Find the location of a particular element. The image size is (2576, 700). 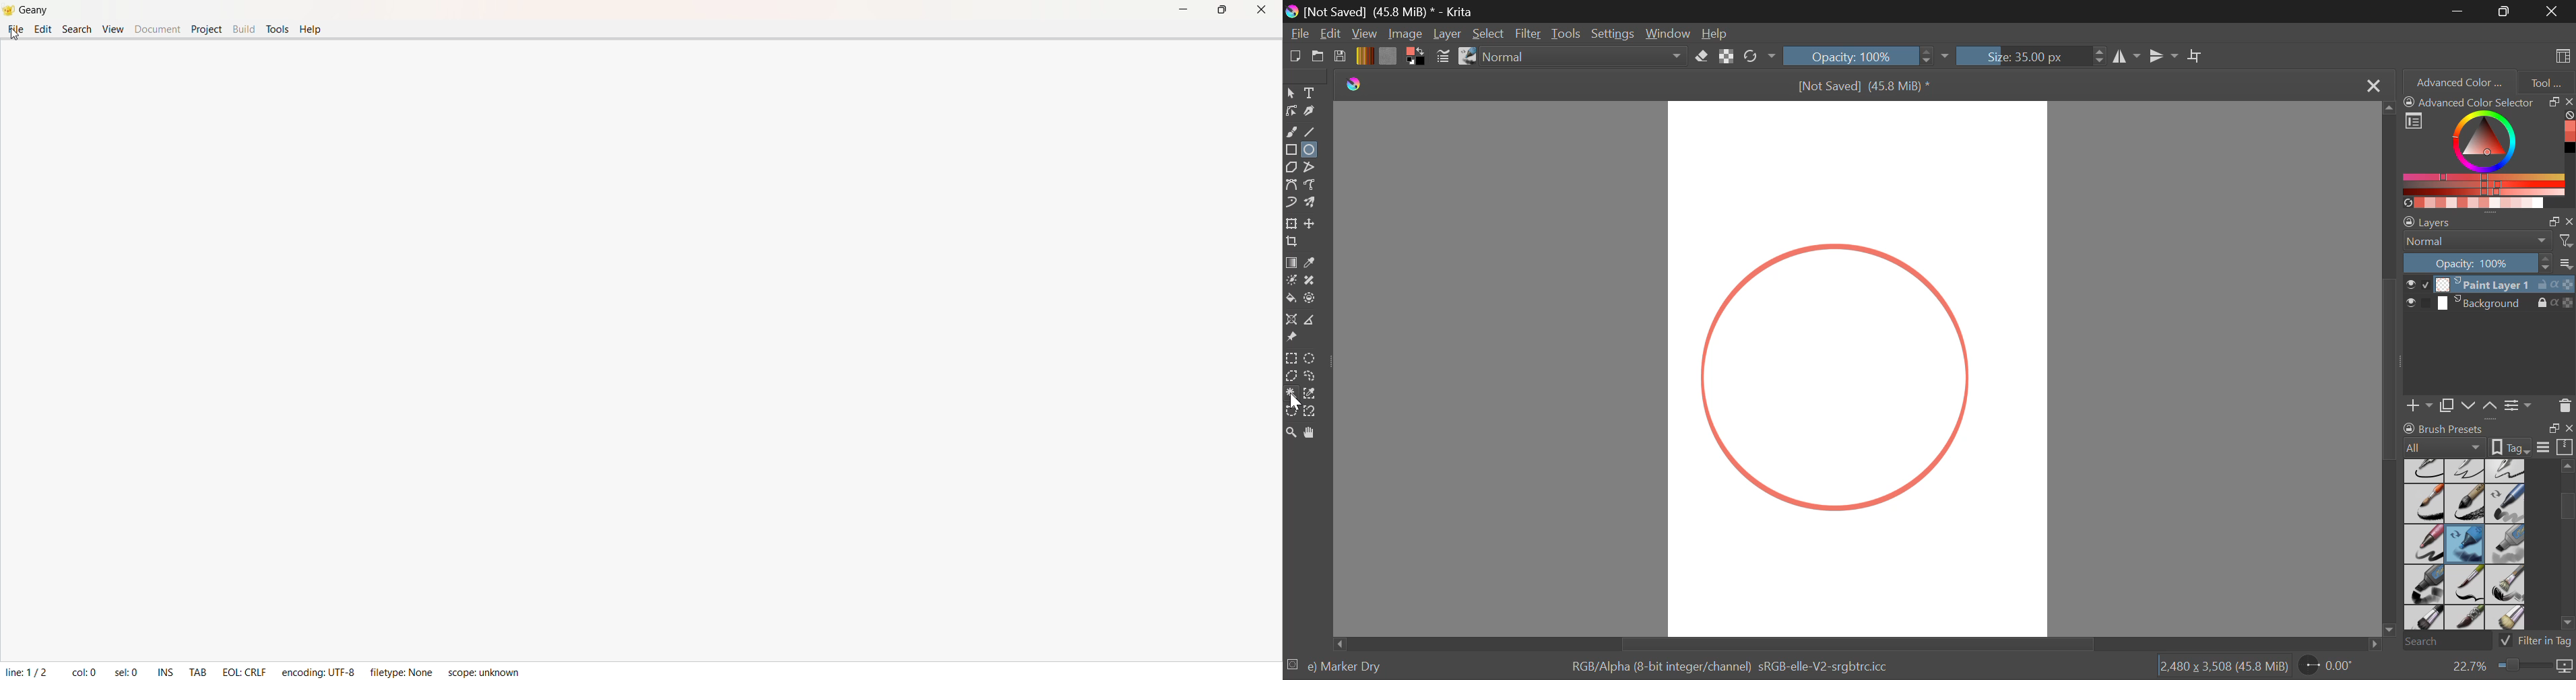

Line is located at coordinates (1312, 133).